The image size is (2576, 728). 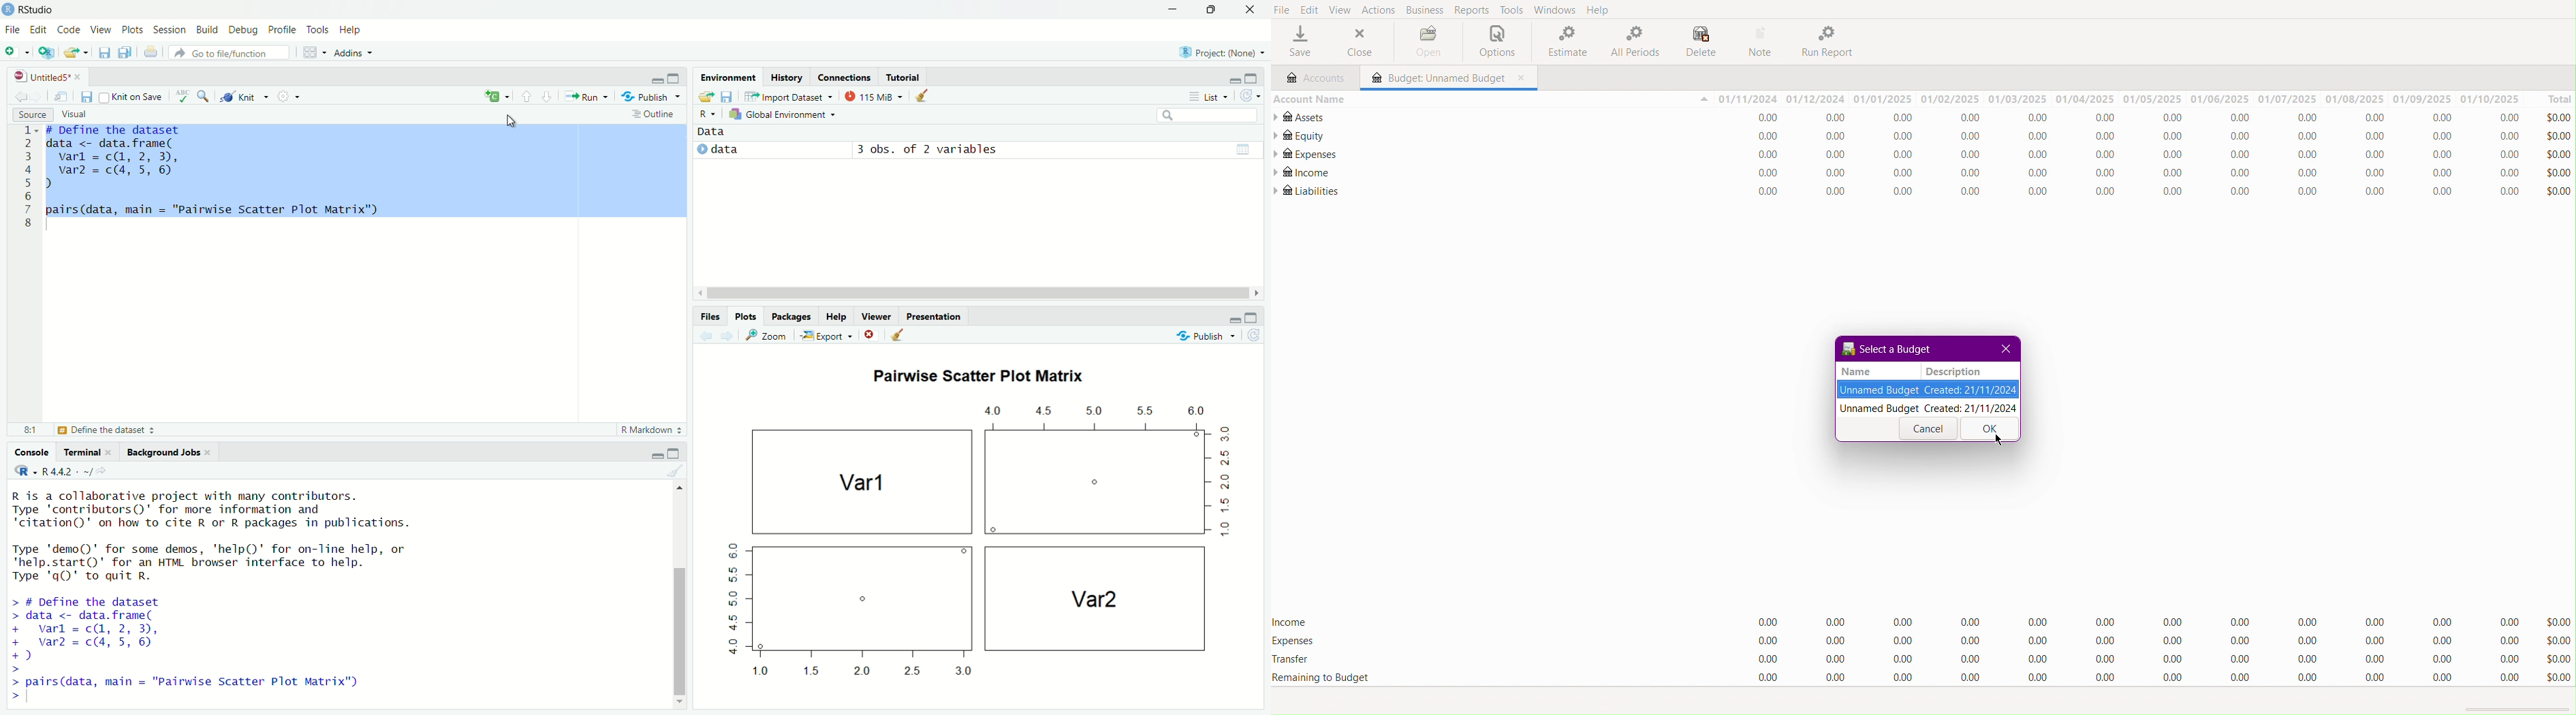 I want to click on Help, so click(x=837, y=316).